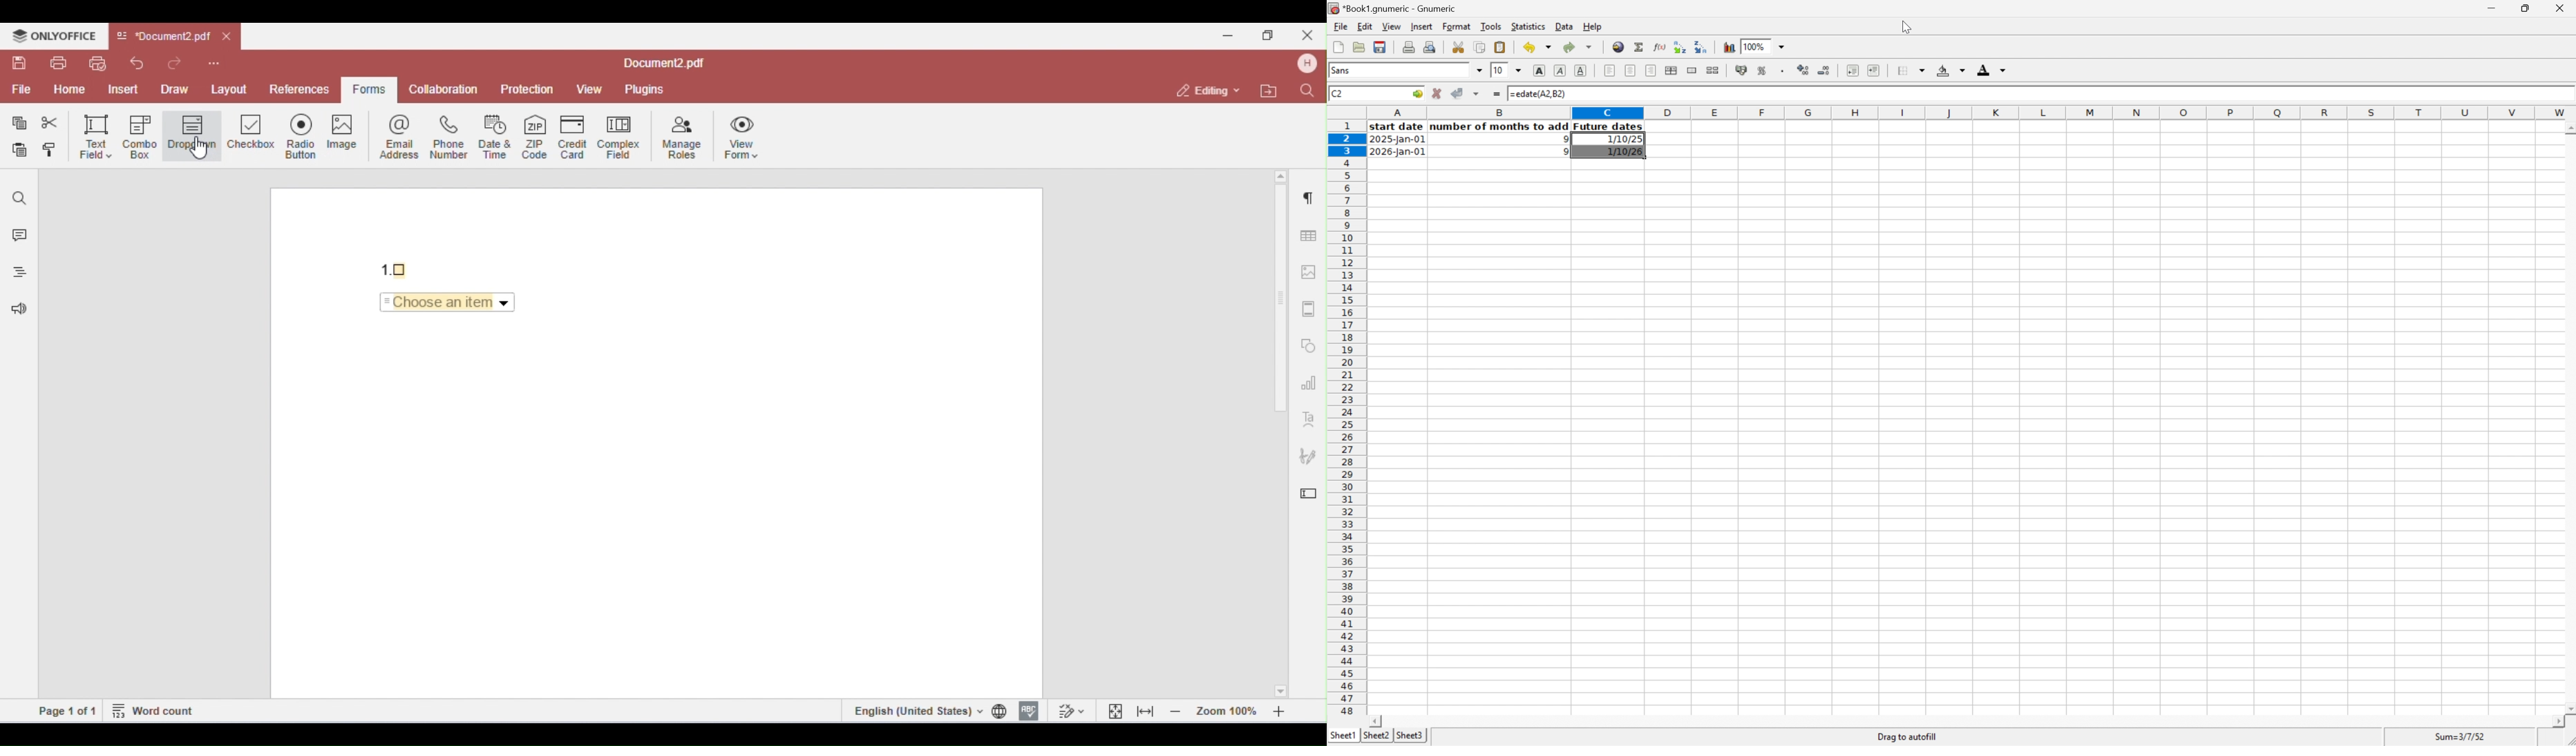 This screenshot has width=2576, height=756. I want to click on Split the ranges of merged cells, so click(1713, 69).